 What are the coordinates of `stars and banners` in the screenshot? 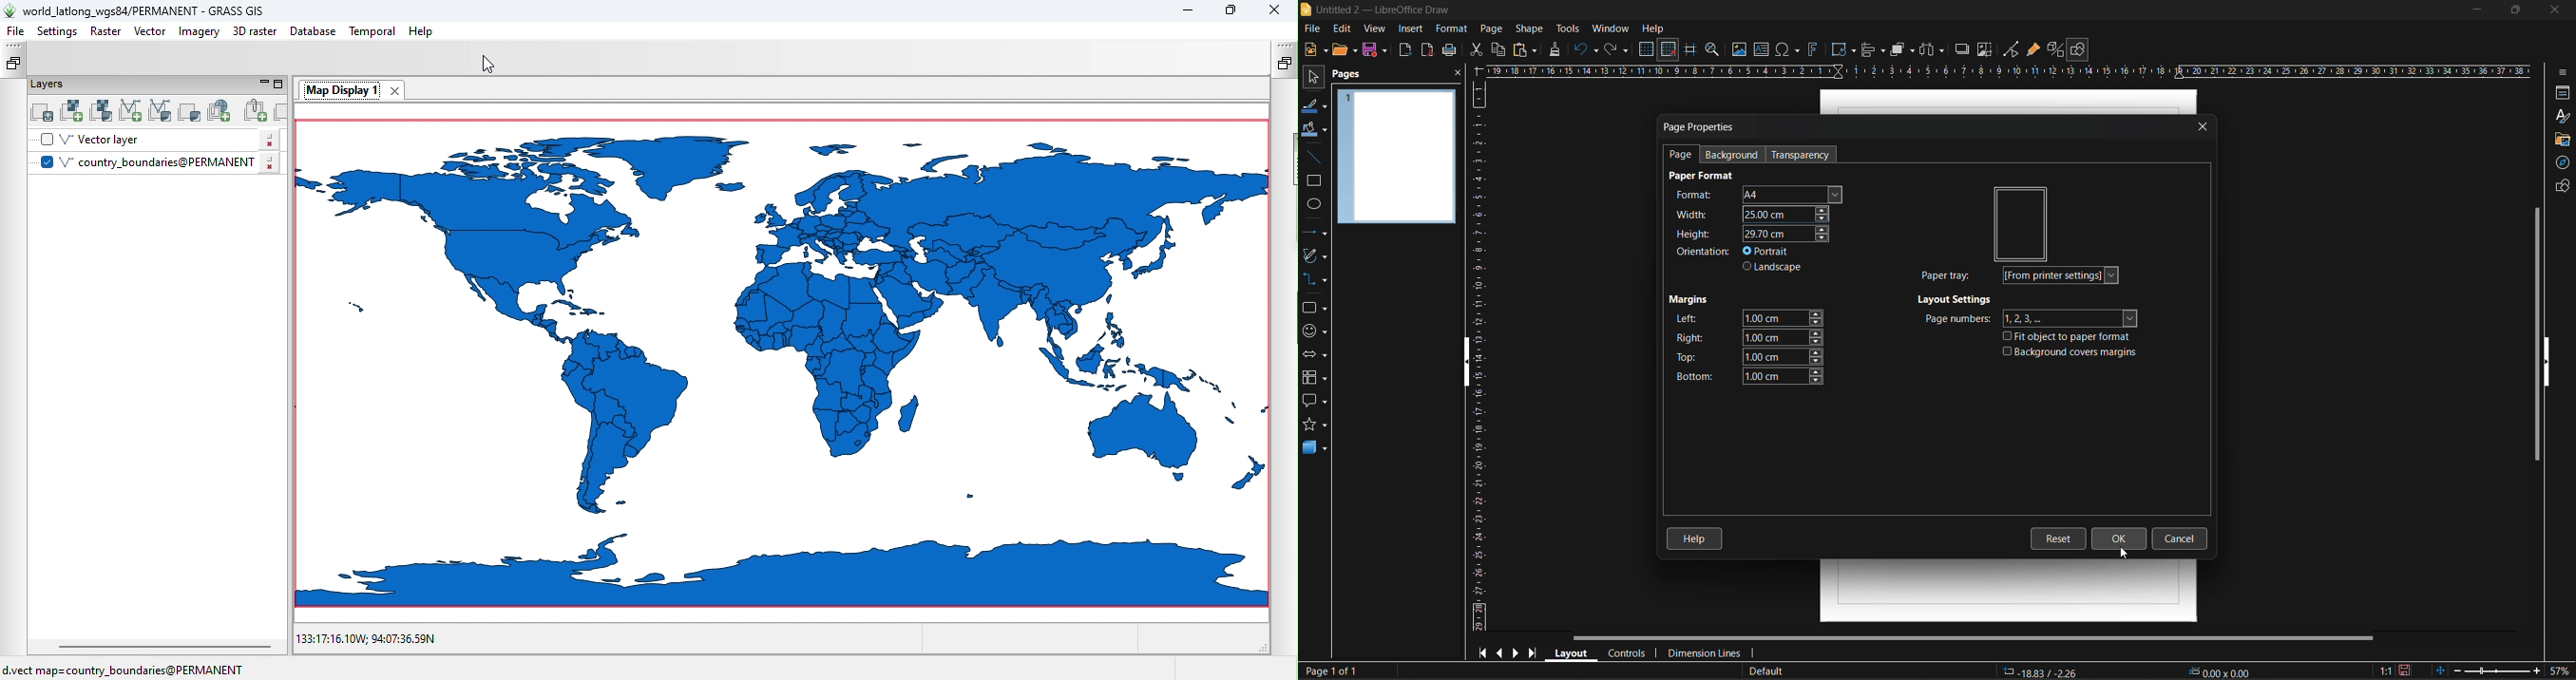 It's located at (1317, 425).